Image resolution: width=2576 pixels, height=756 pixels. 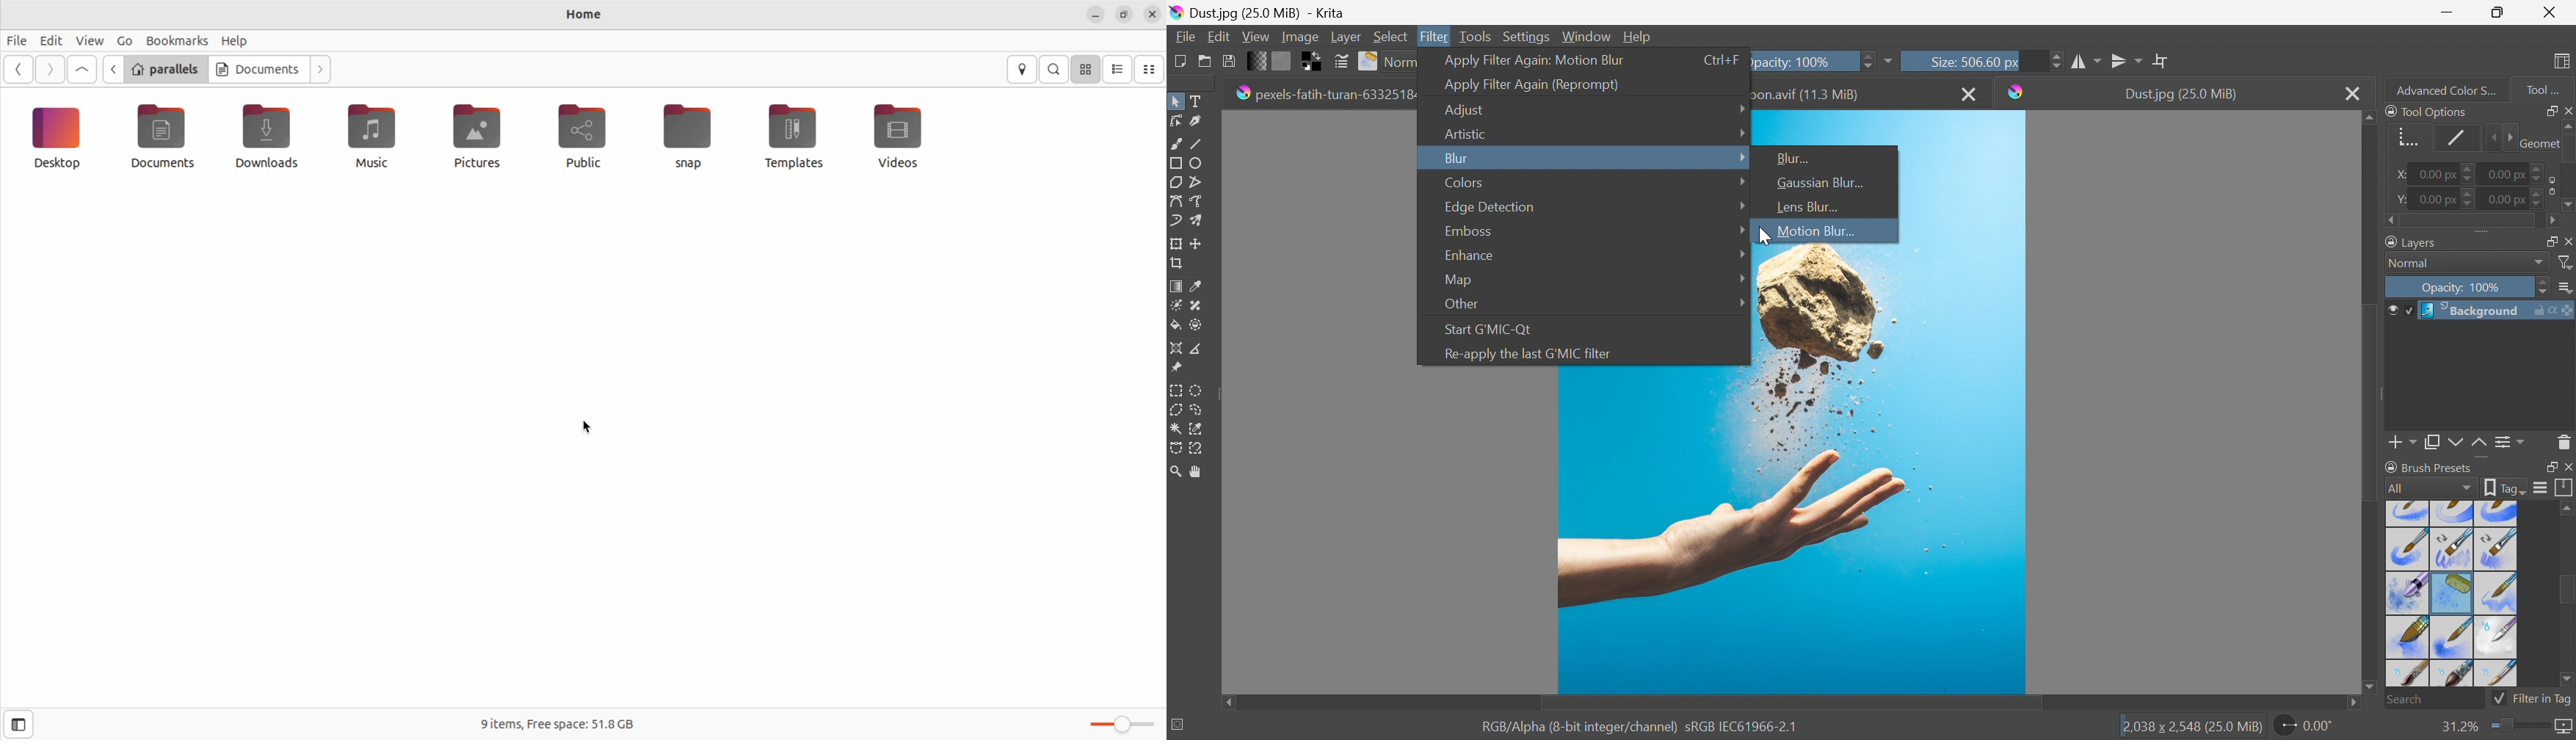 I want to click on Float Docker, so click(x=2567, y=241).